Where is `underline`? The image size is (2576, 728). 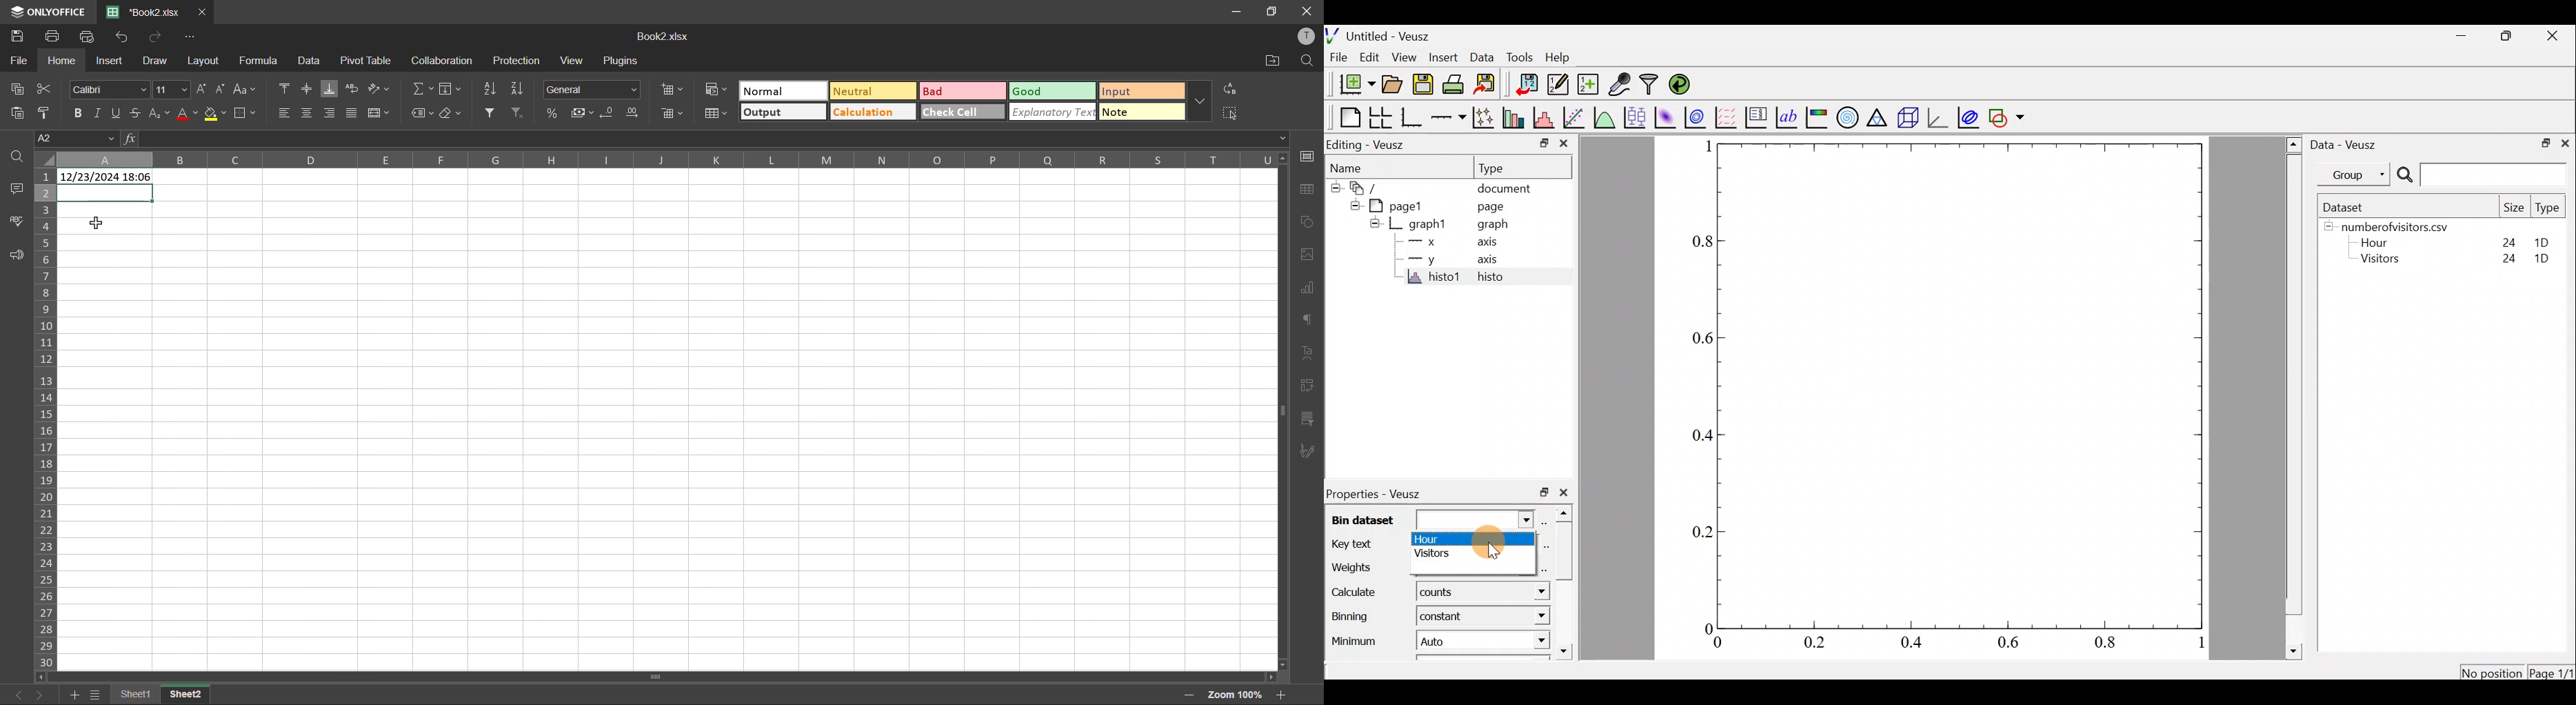 underline is located at coordinates (118, 112).